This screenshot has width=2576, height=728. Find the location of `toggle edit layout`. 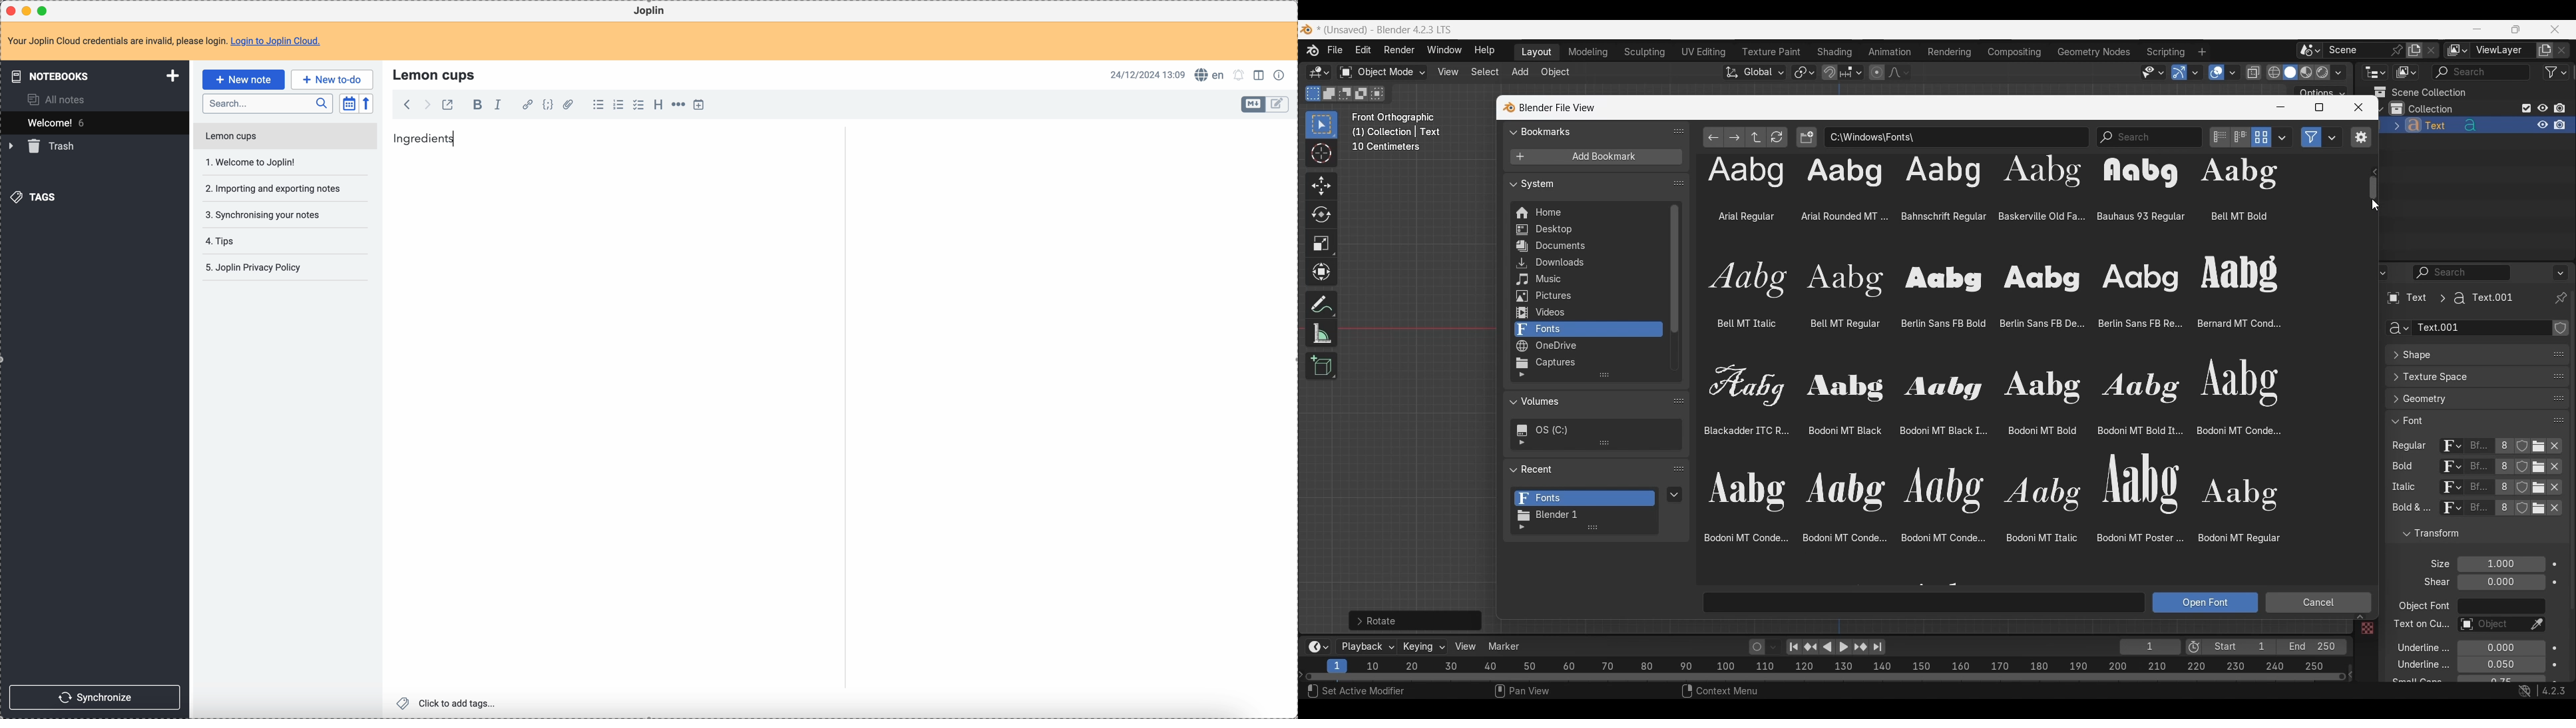

toggle edit layout is located at coordinates (1261, 74).